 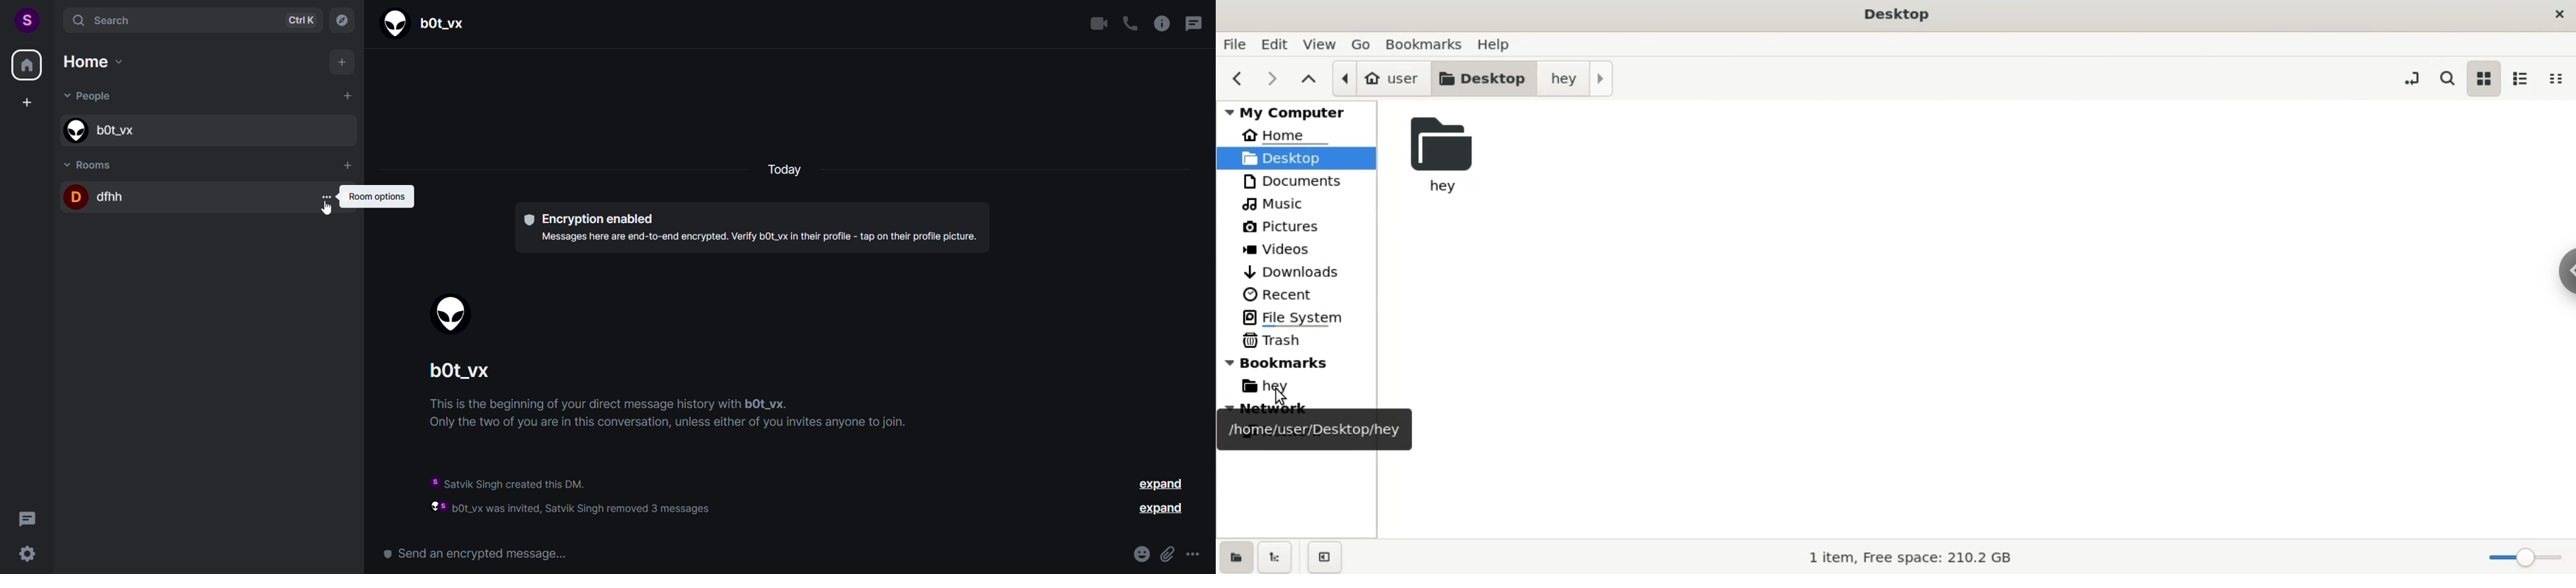 What do you see at coordinates (27, 516) in the screenshot?
I see `threads` at bounding box center [27, 516].